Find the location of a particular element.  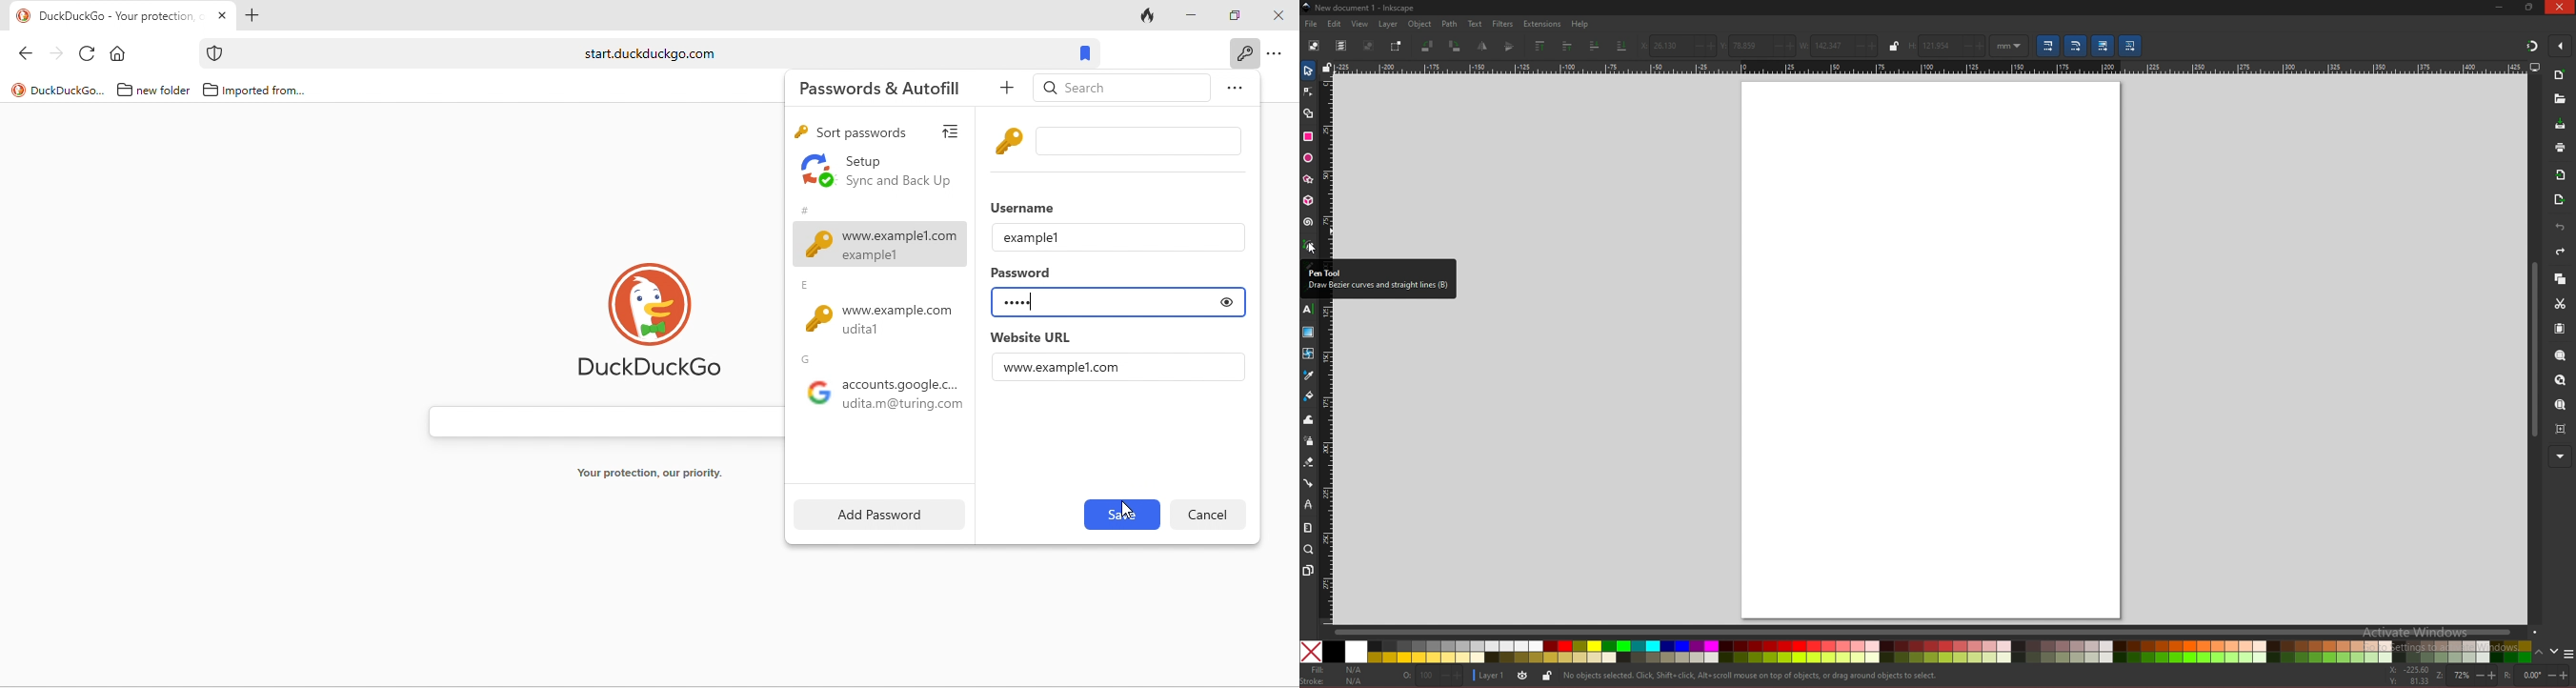

toggle show or hide password is located at coordinates (1227, 302).